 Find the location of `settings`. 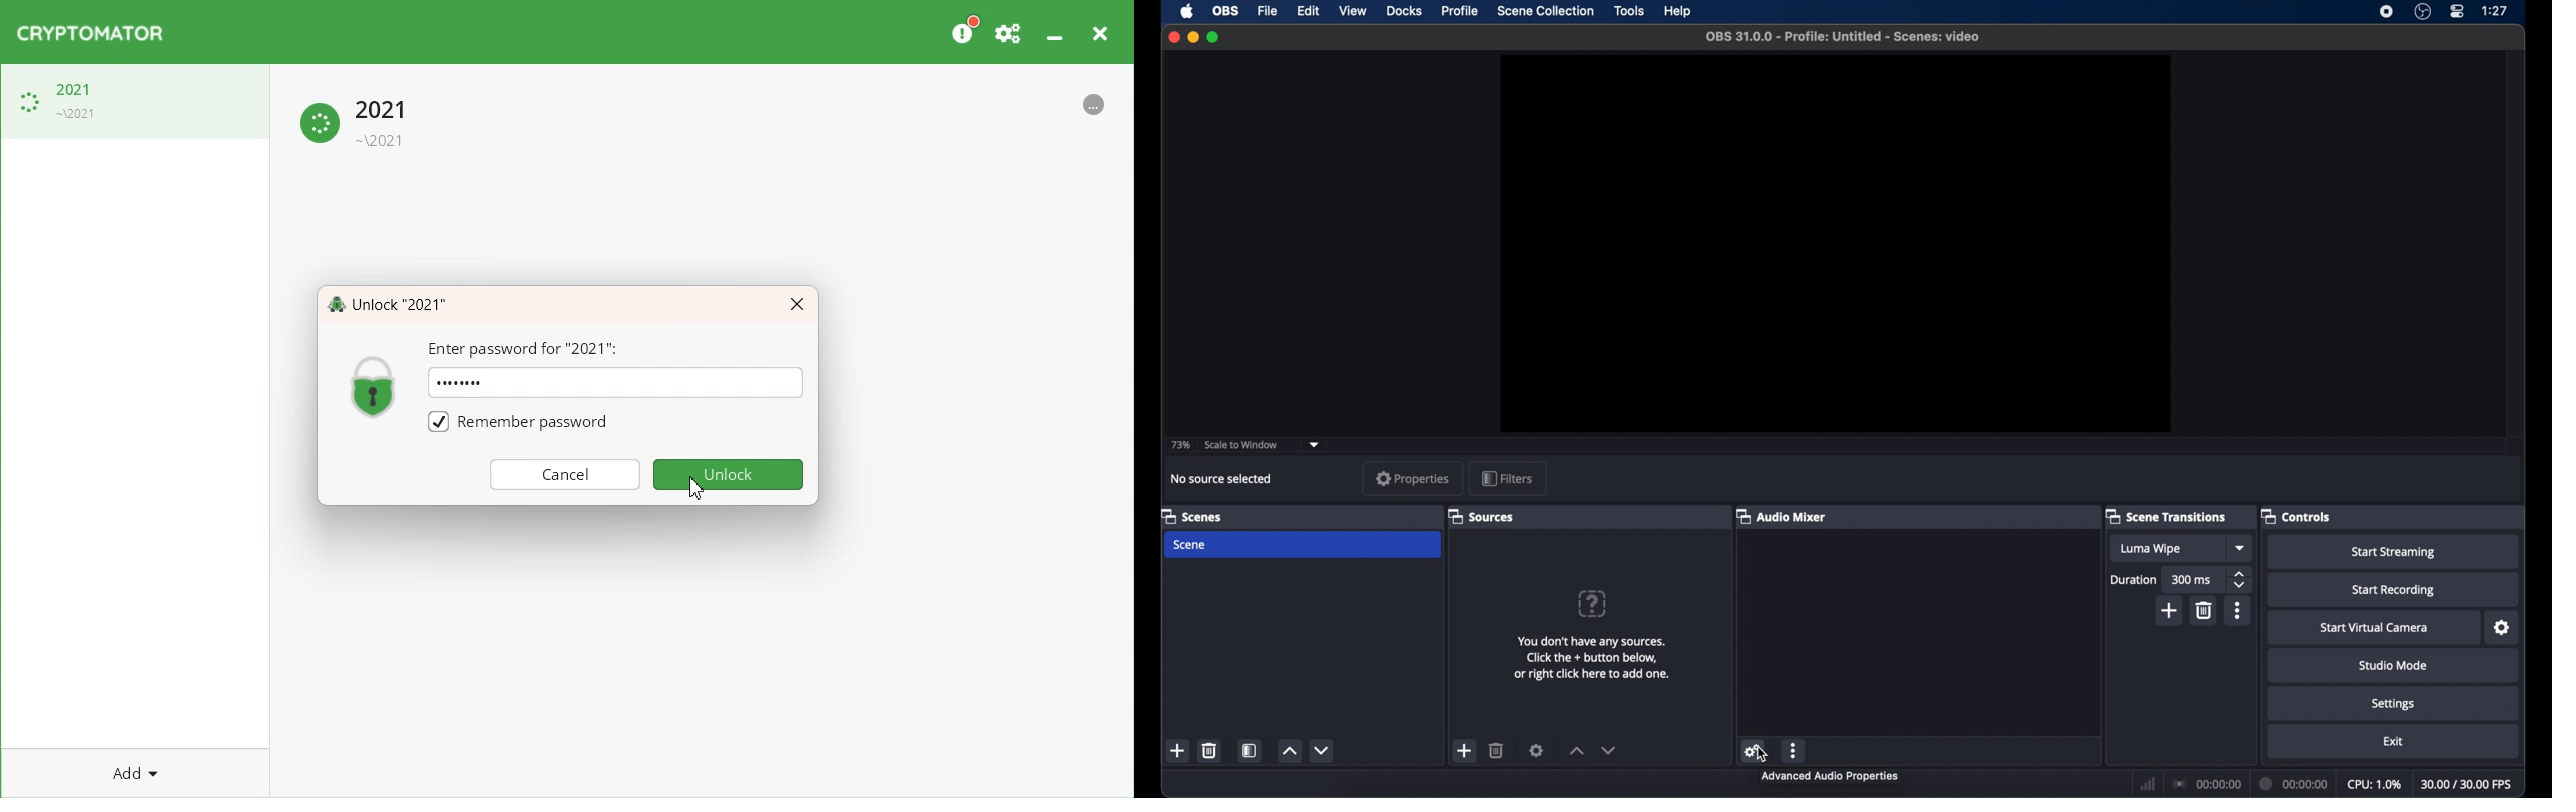

settings is located at coordinates (2395, 705).